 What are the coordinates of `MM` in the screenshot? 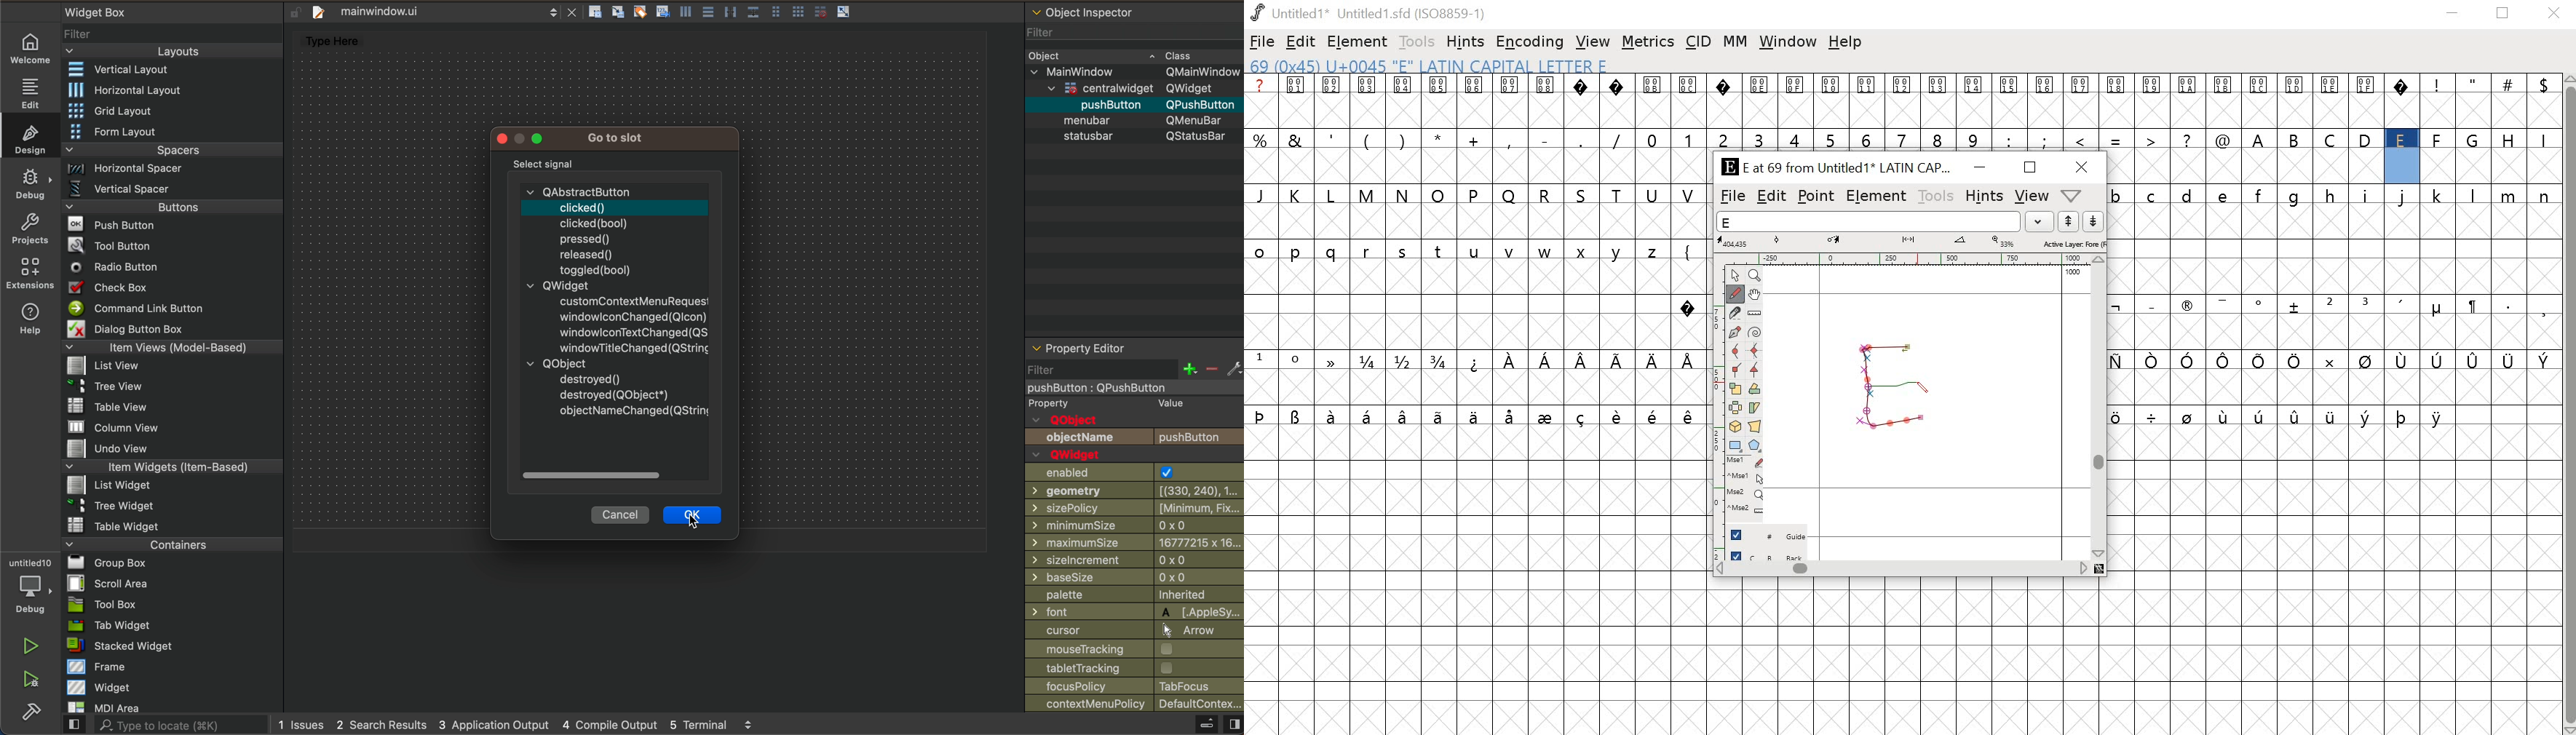 It's located at (1735, 42).